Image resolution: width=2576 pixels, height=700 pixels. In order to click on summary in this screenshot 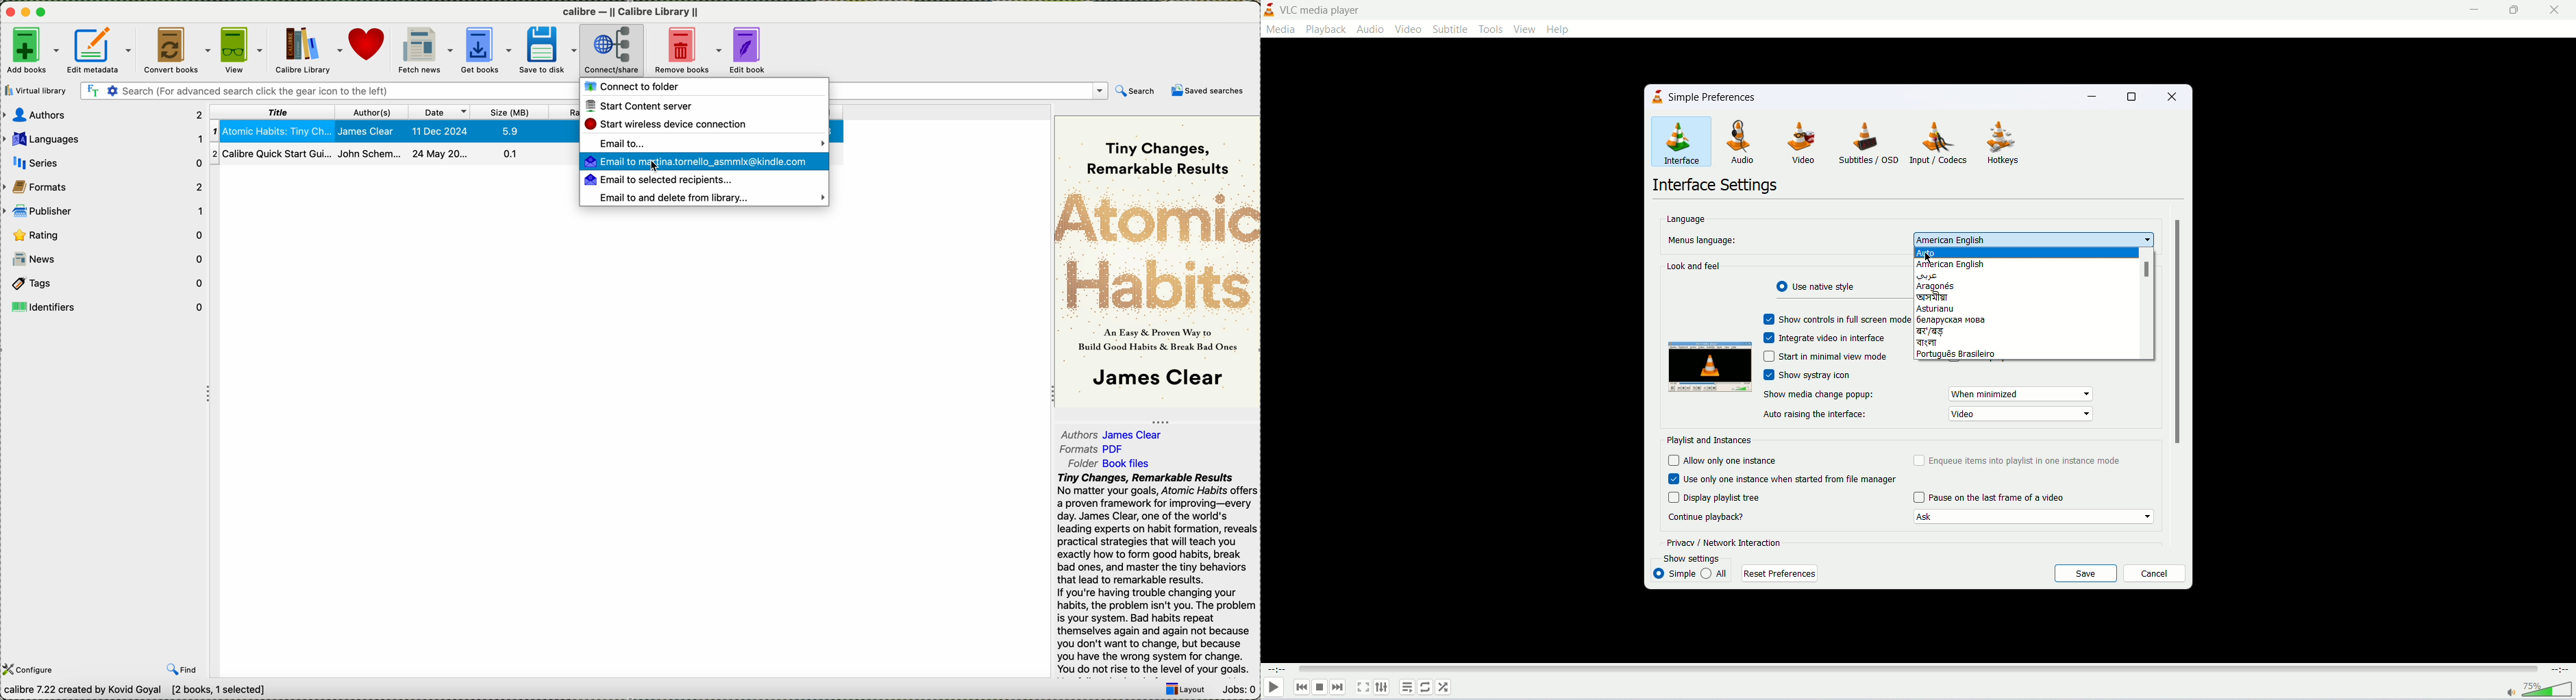, I will do `click(1158, 574)`.